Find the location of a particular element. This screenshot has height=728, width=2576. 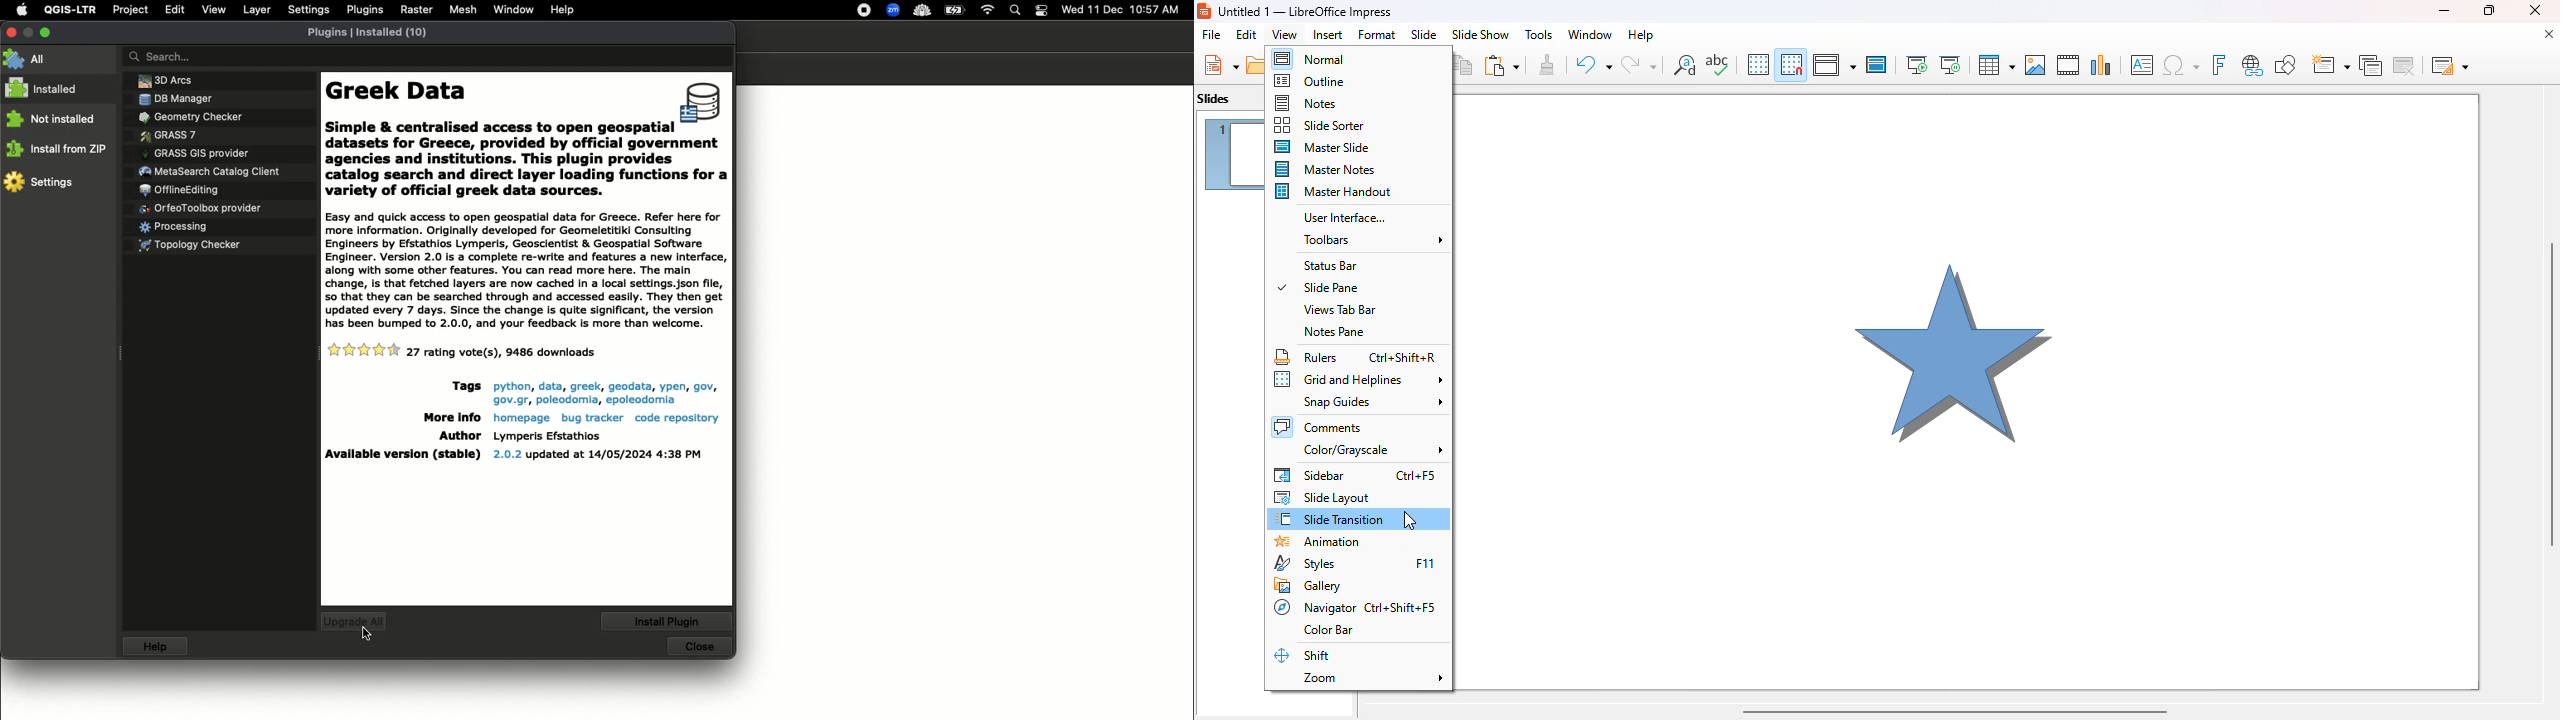

Search is located at coordinates (1015, 11).